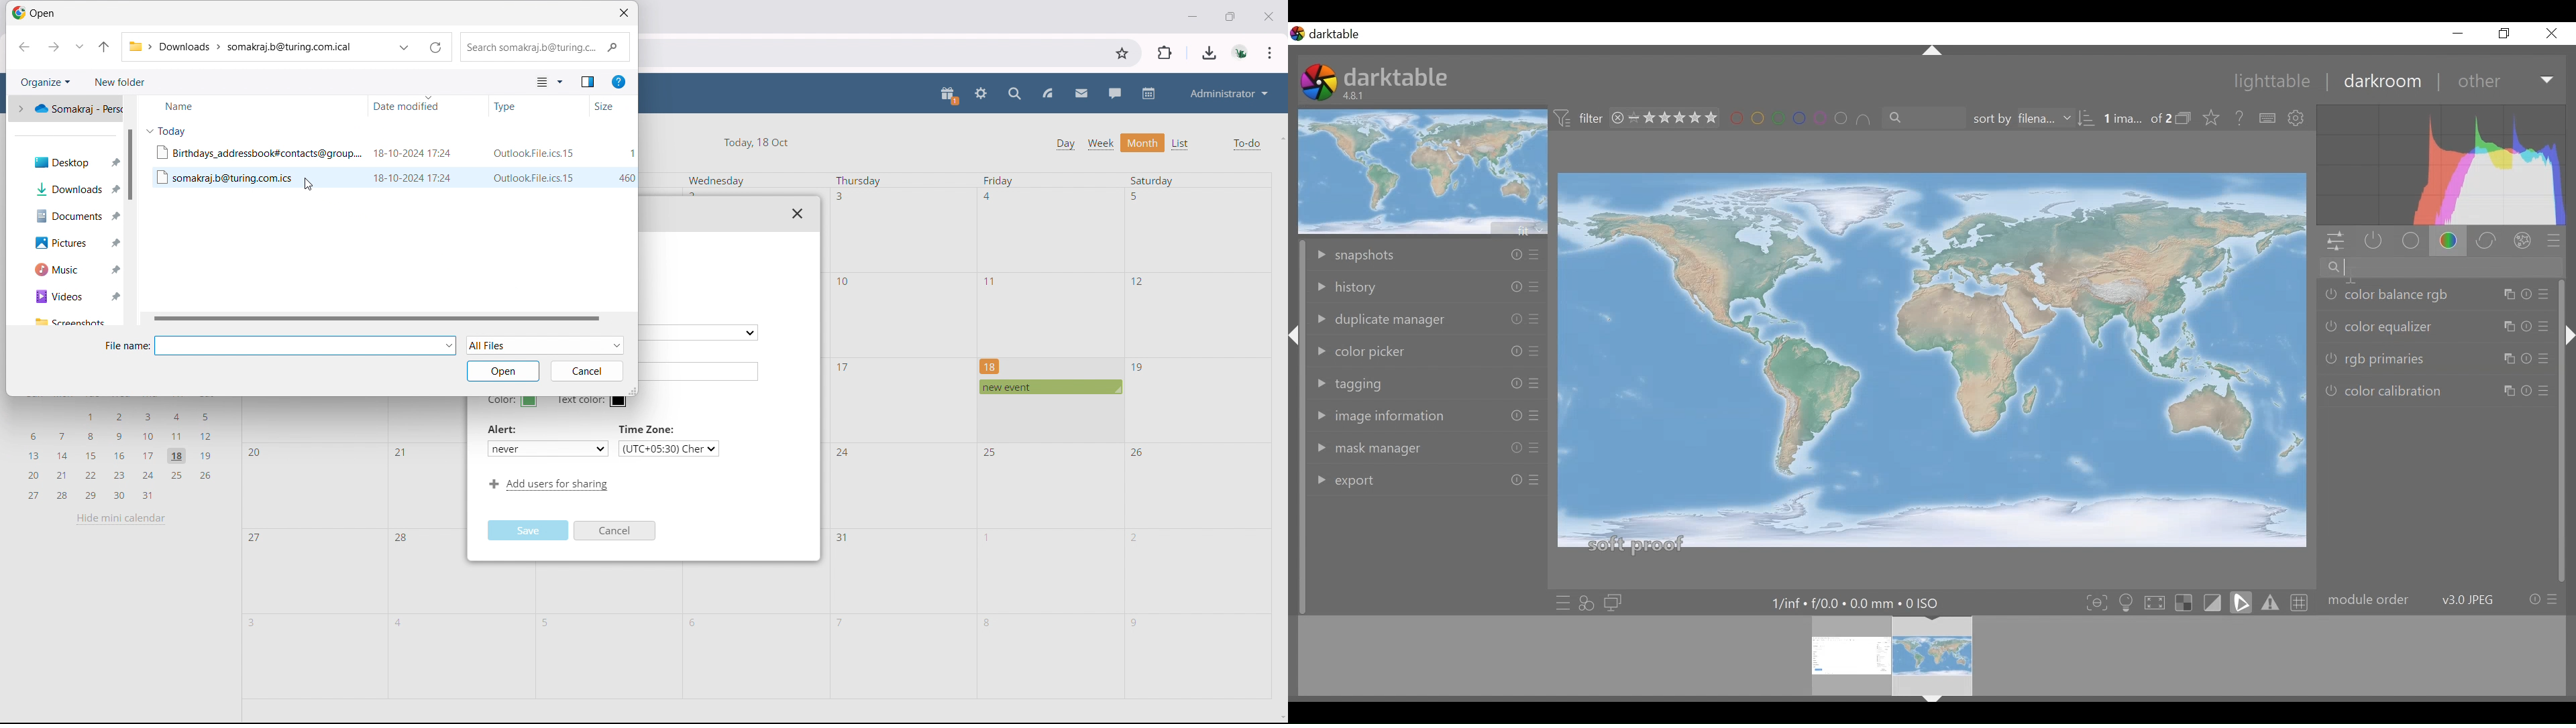 The height and width of the screenshot is (728, 2576). I want to click on , so click(2542, 324).